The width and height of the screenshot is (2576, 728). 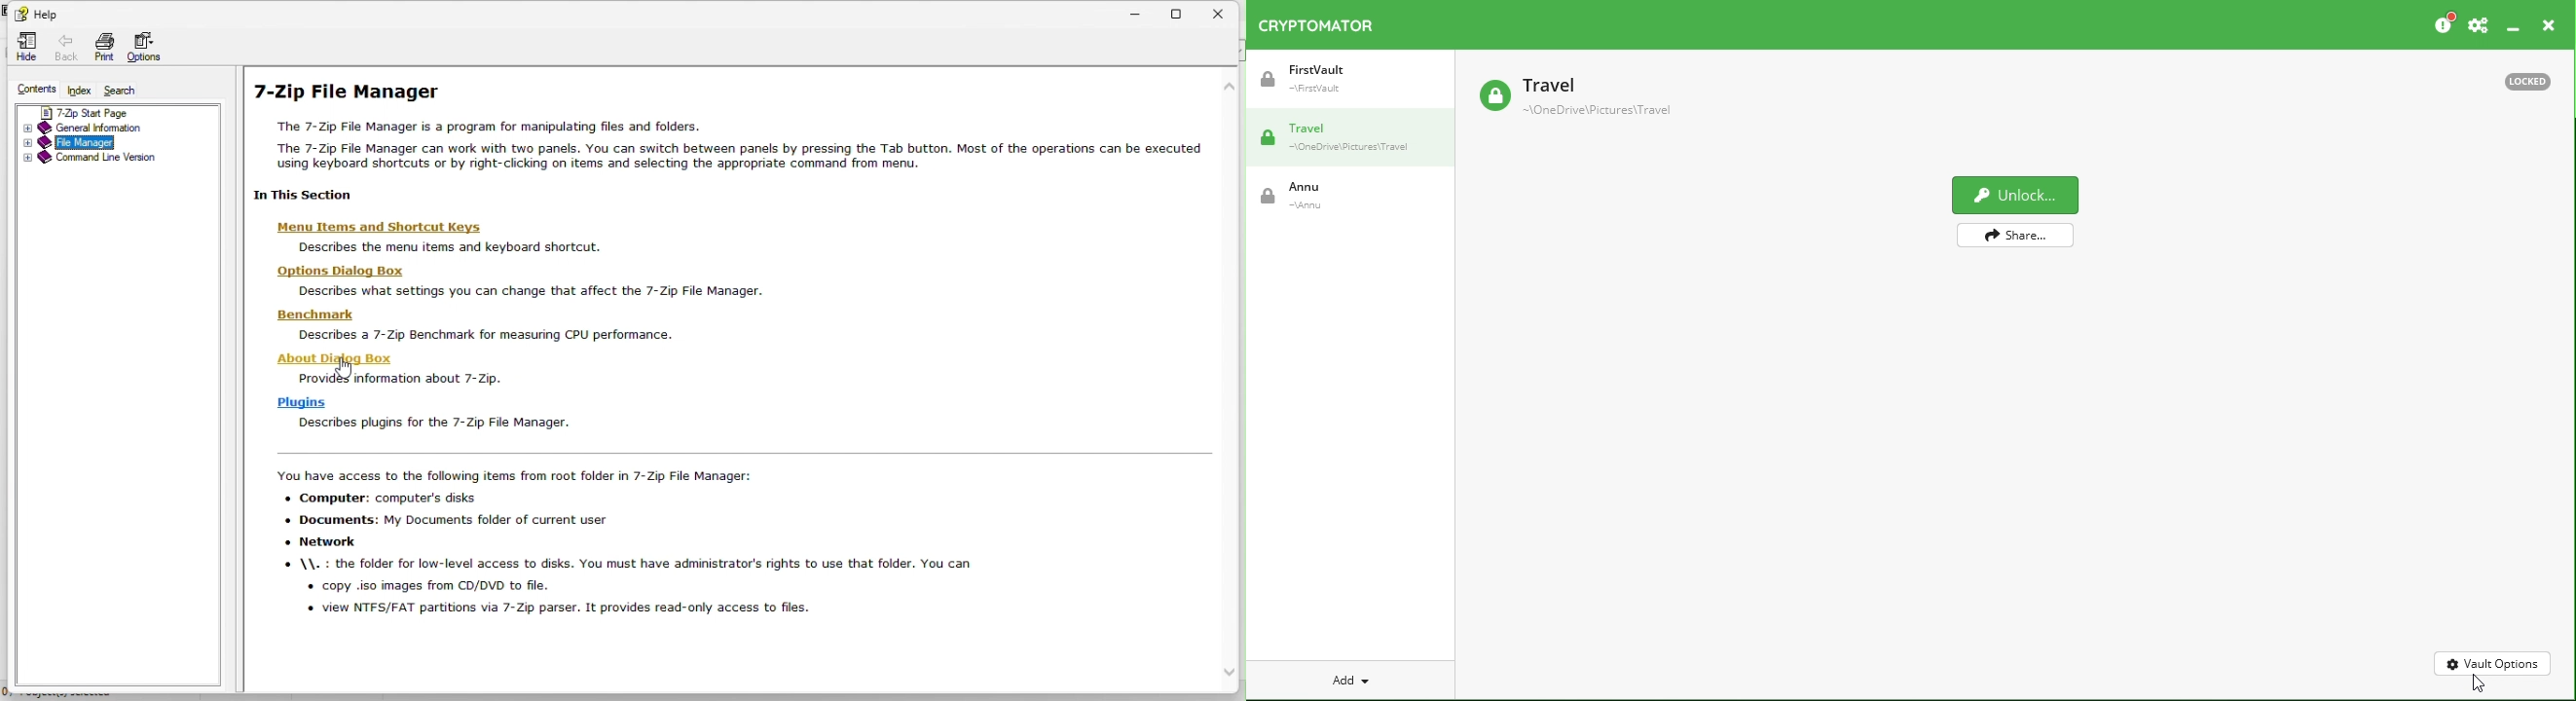 I want to click on cursor, so click(x=347, y=371).